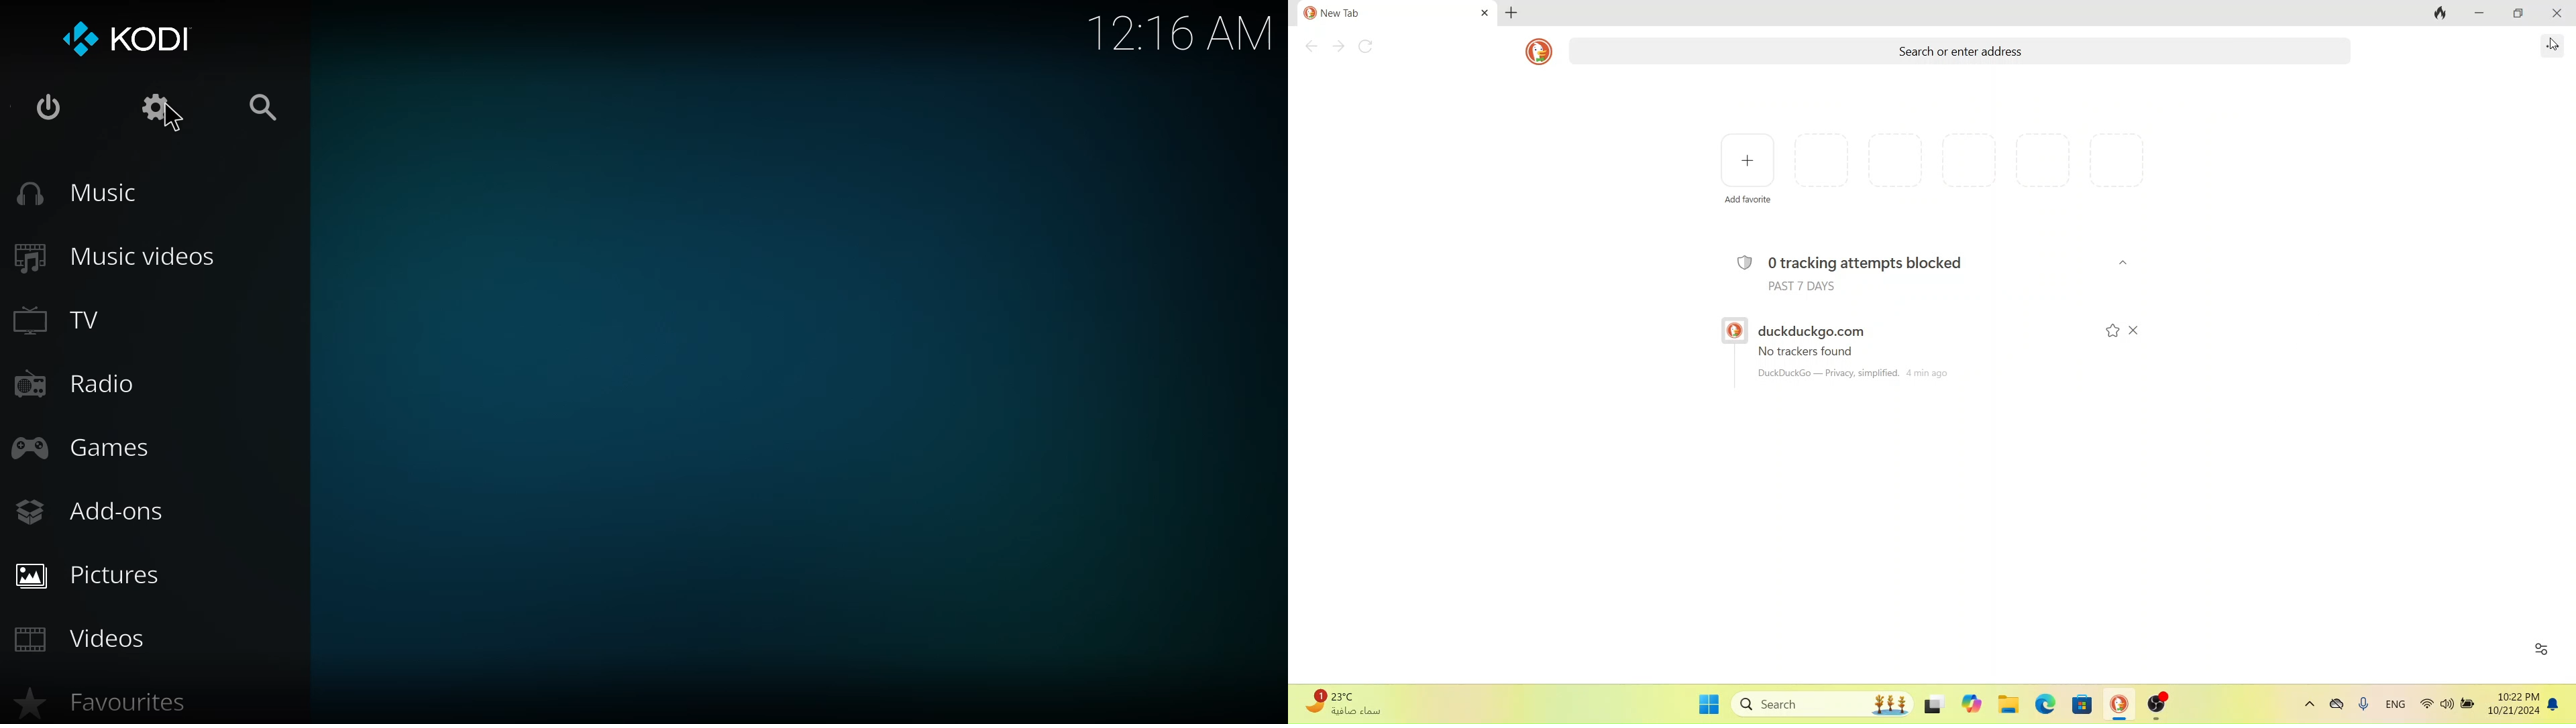 This screenshot has height=728, width=2576. What do you see at coordinates (174, 124) in the screenshot?
I see `cursor` at bounding box center [174, 124].